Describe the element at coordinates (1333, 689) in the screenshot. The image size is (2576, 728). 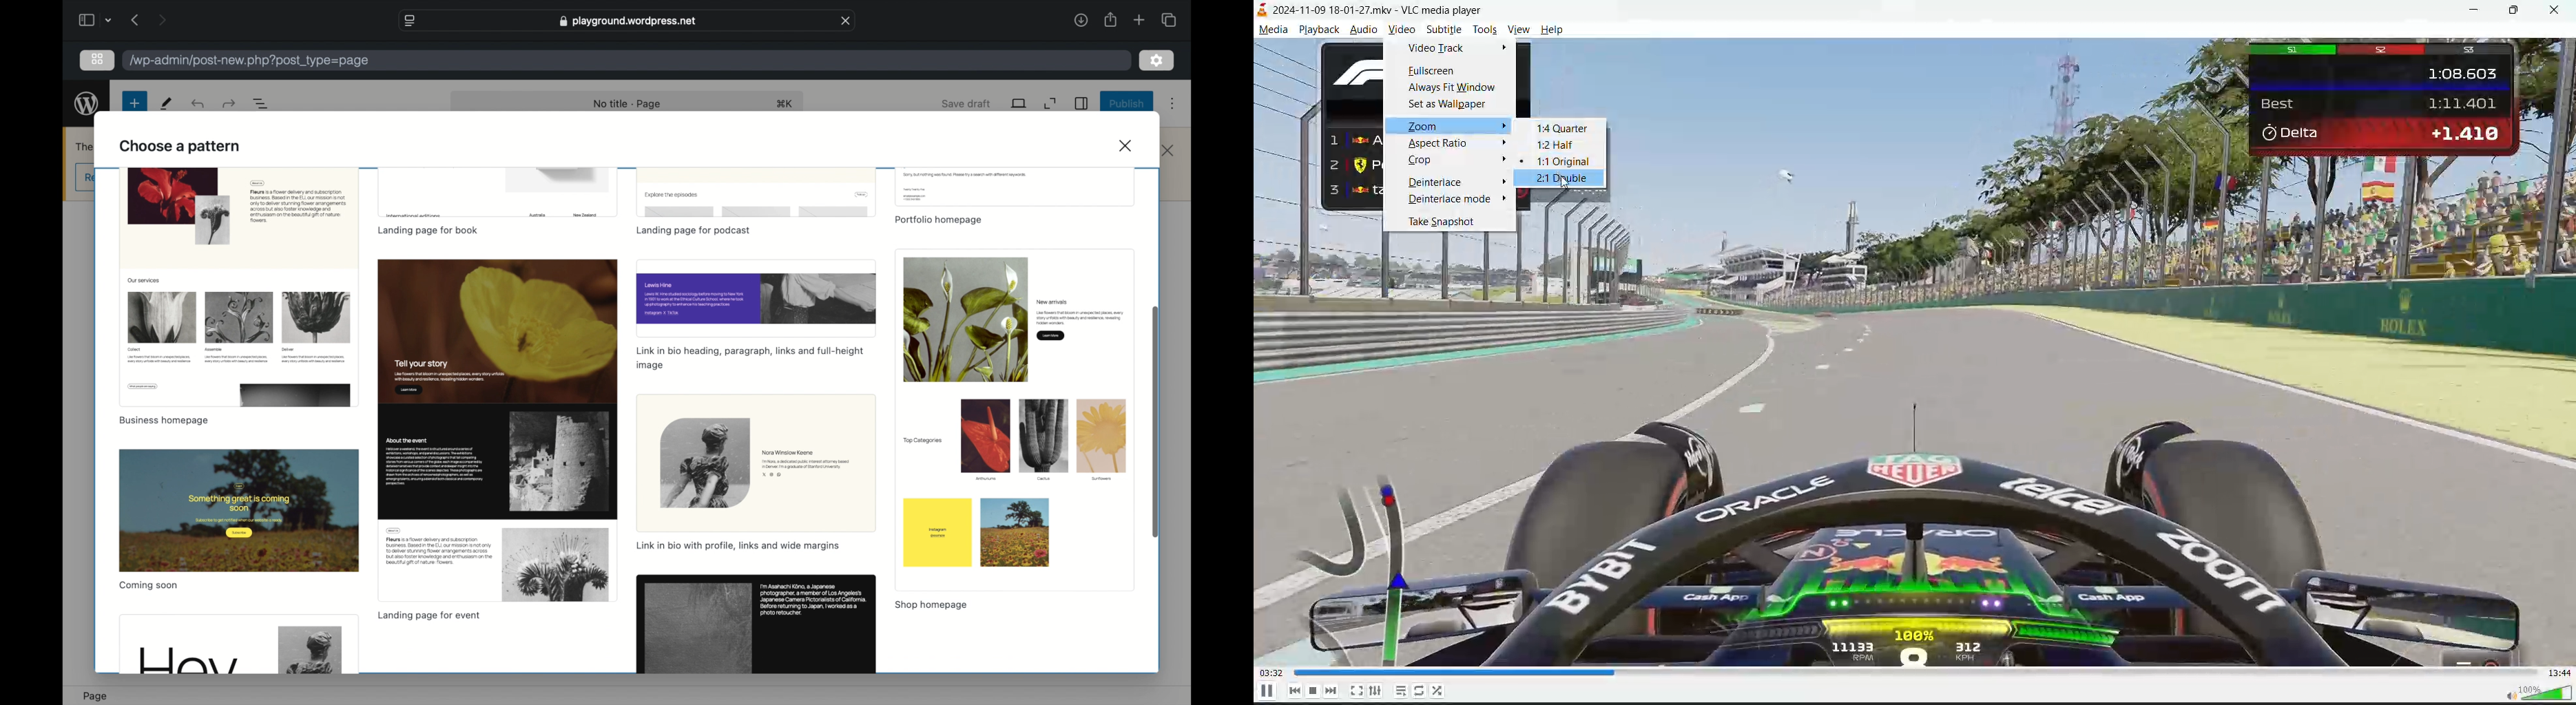
I see `next` at that location.